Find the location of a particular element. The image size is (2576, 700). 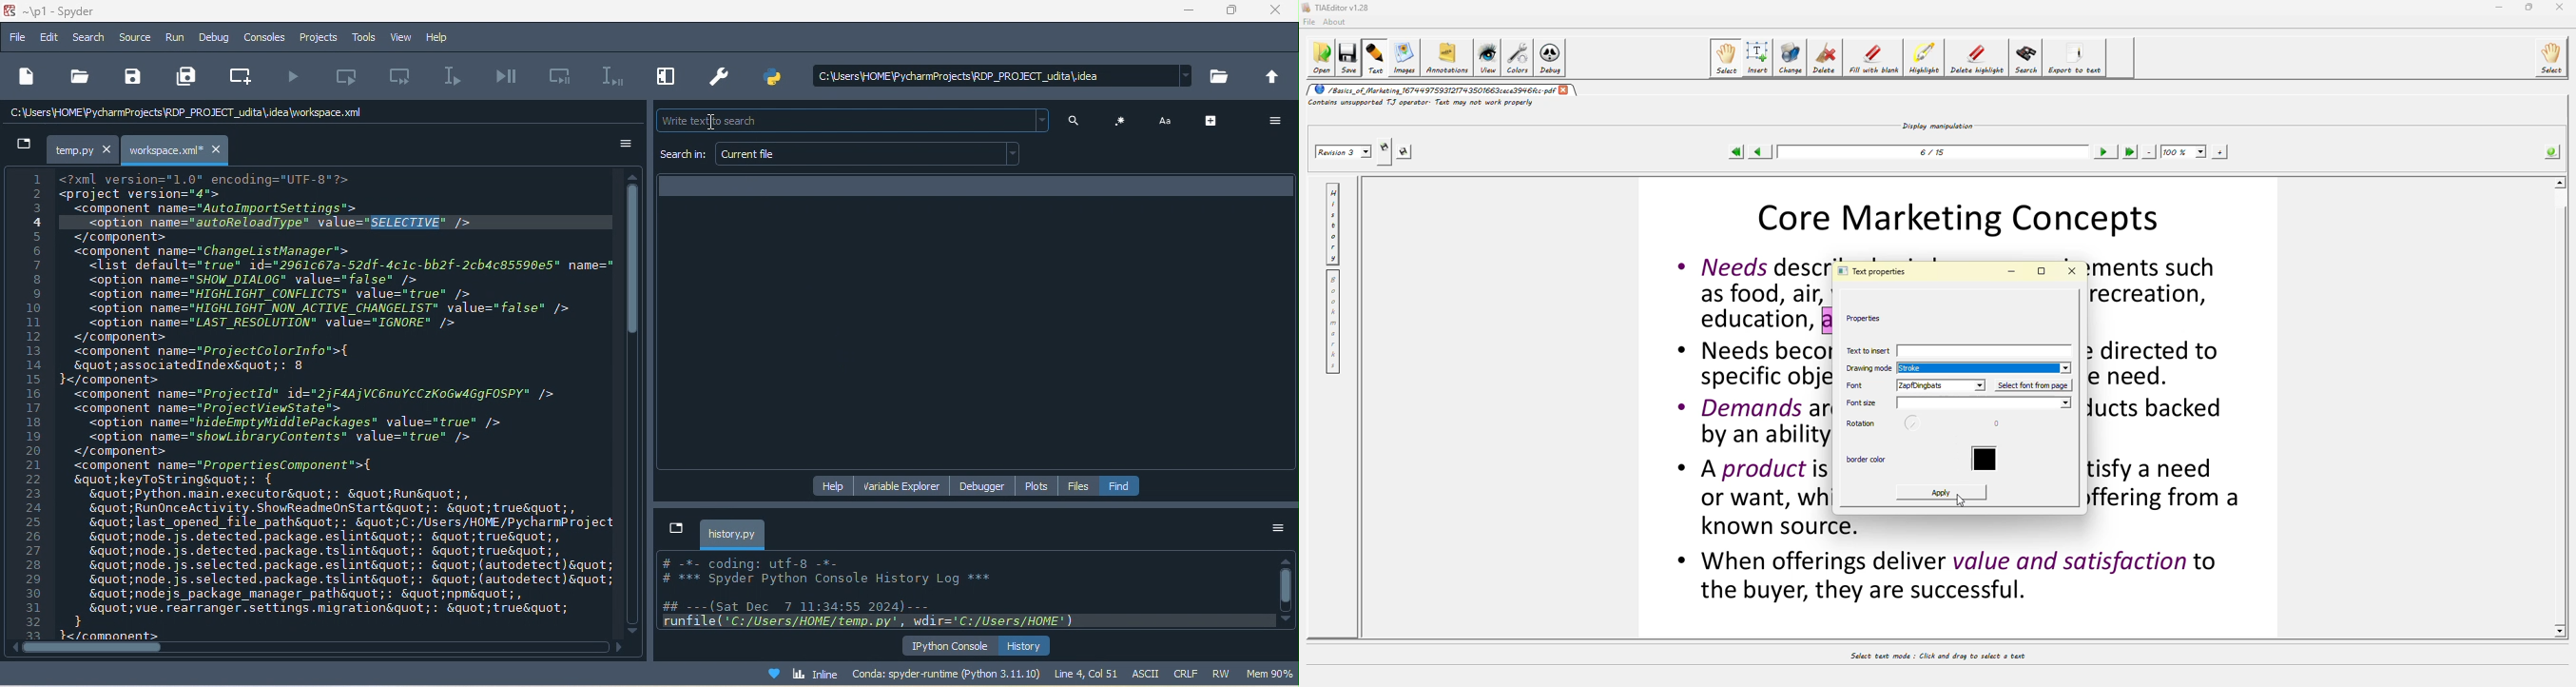

consoles is located at coordinates (266, 37).